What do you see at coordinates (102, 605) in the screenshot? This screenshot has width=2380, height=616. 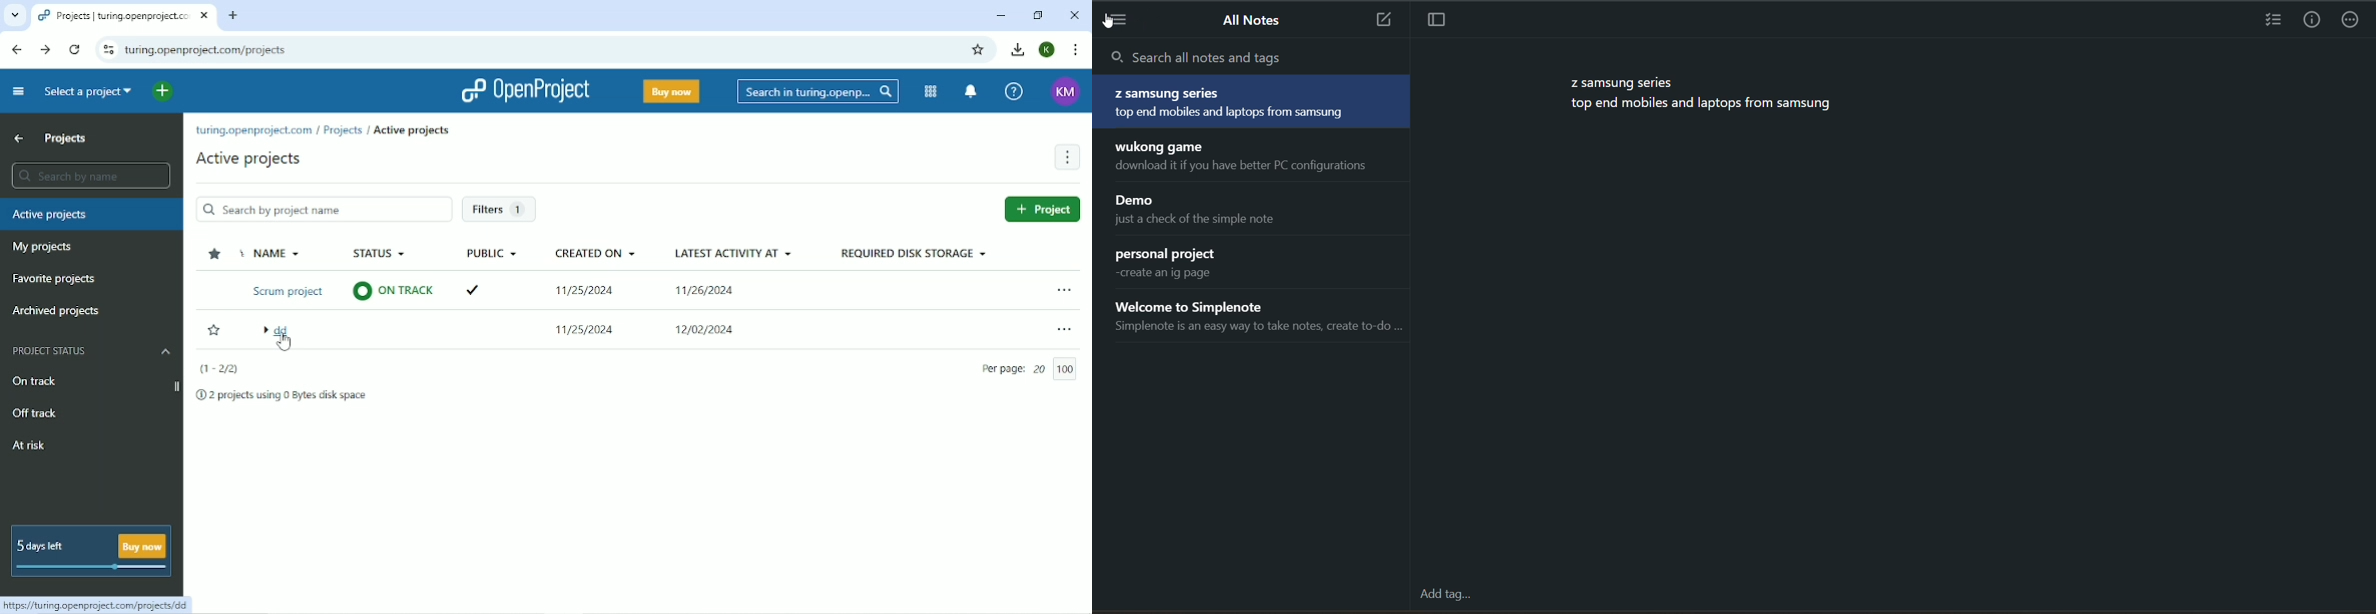 I see `Link` at bounding box center [102, 605].